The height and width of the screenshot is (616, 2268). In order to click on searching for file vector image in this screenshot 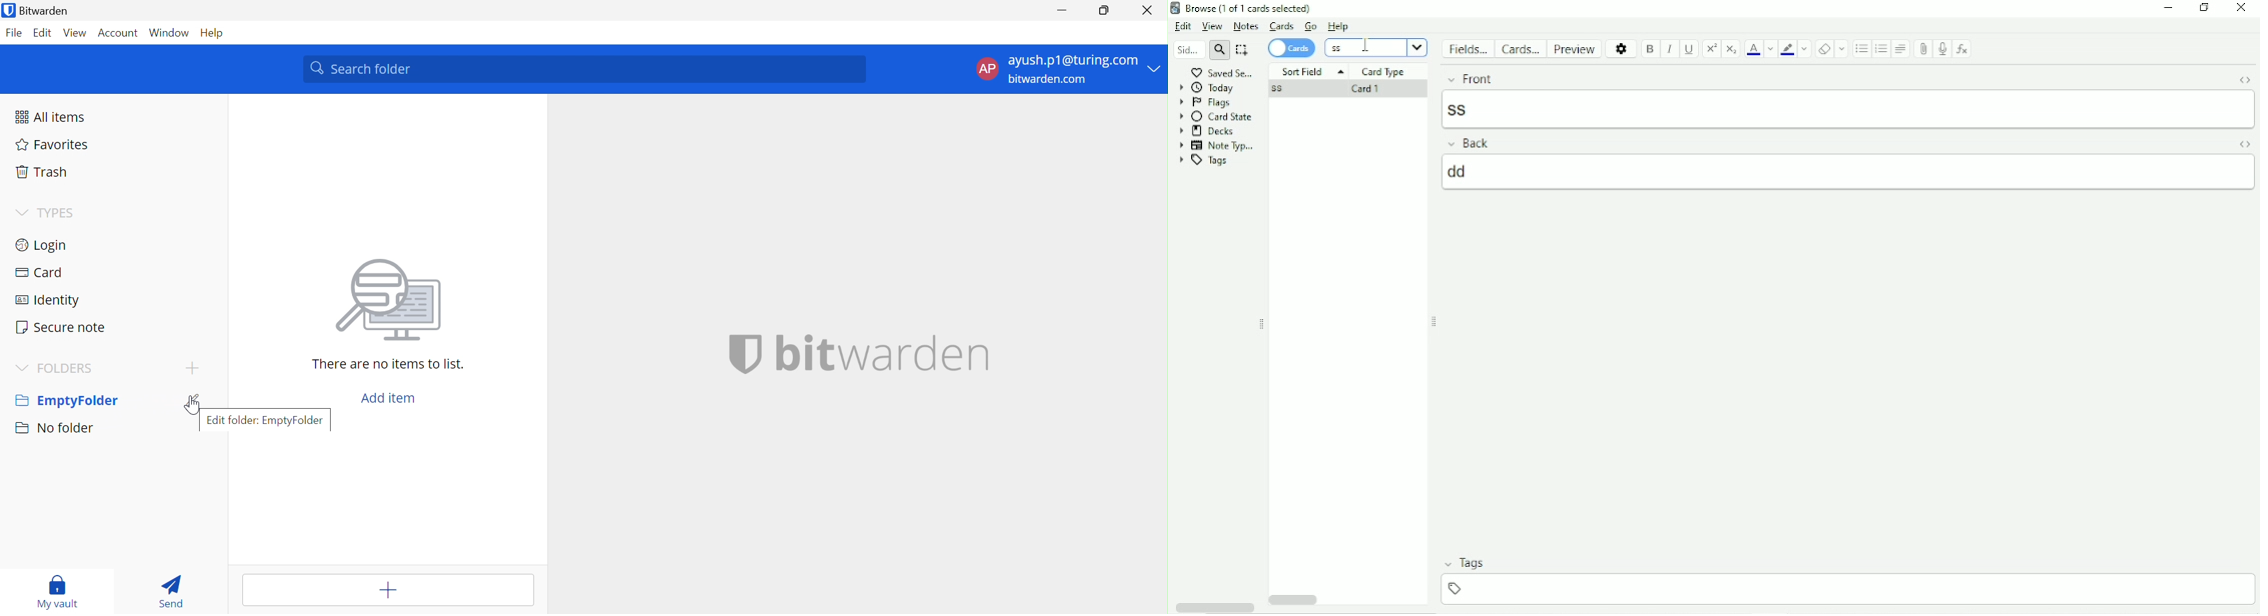, I will do `click(383, 302)`.